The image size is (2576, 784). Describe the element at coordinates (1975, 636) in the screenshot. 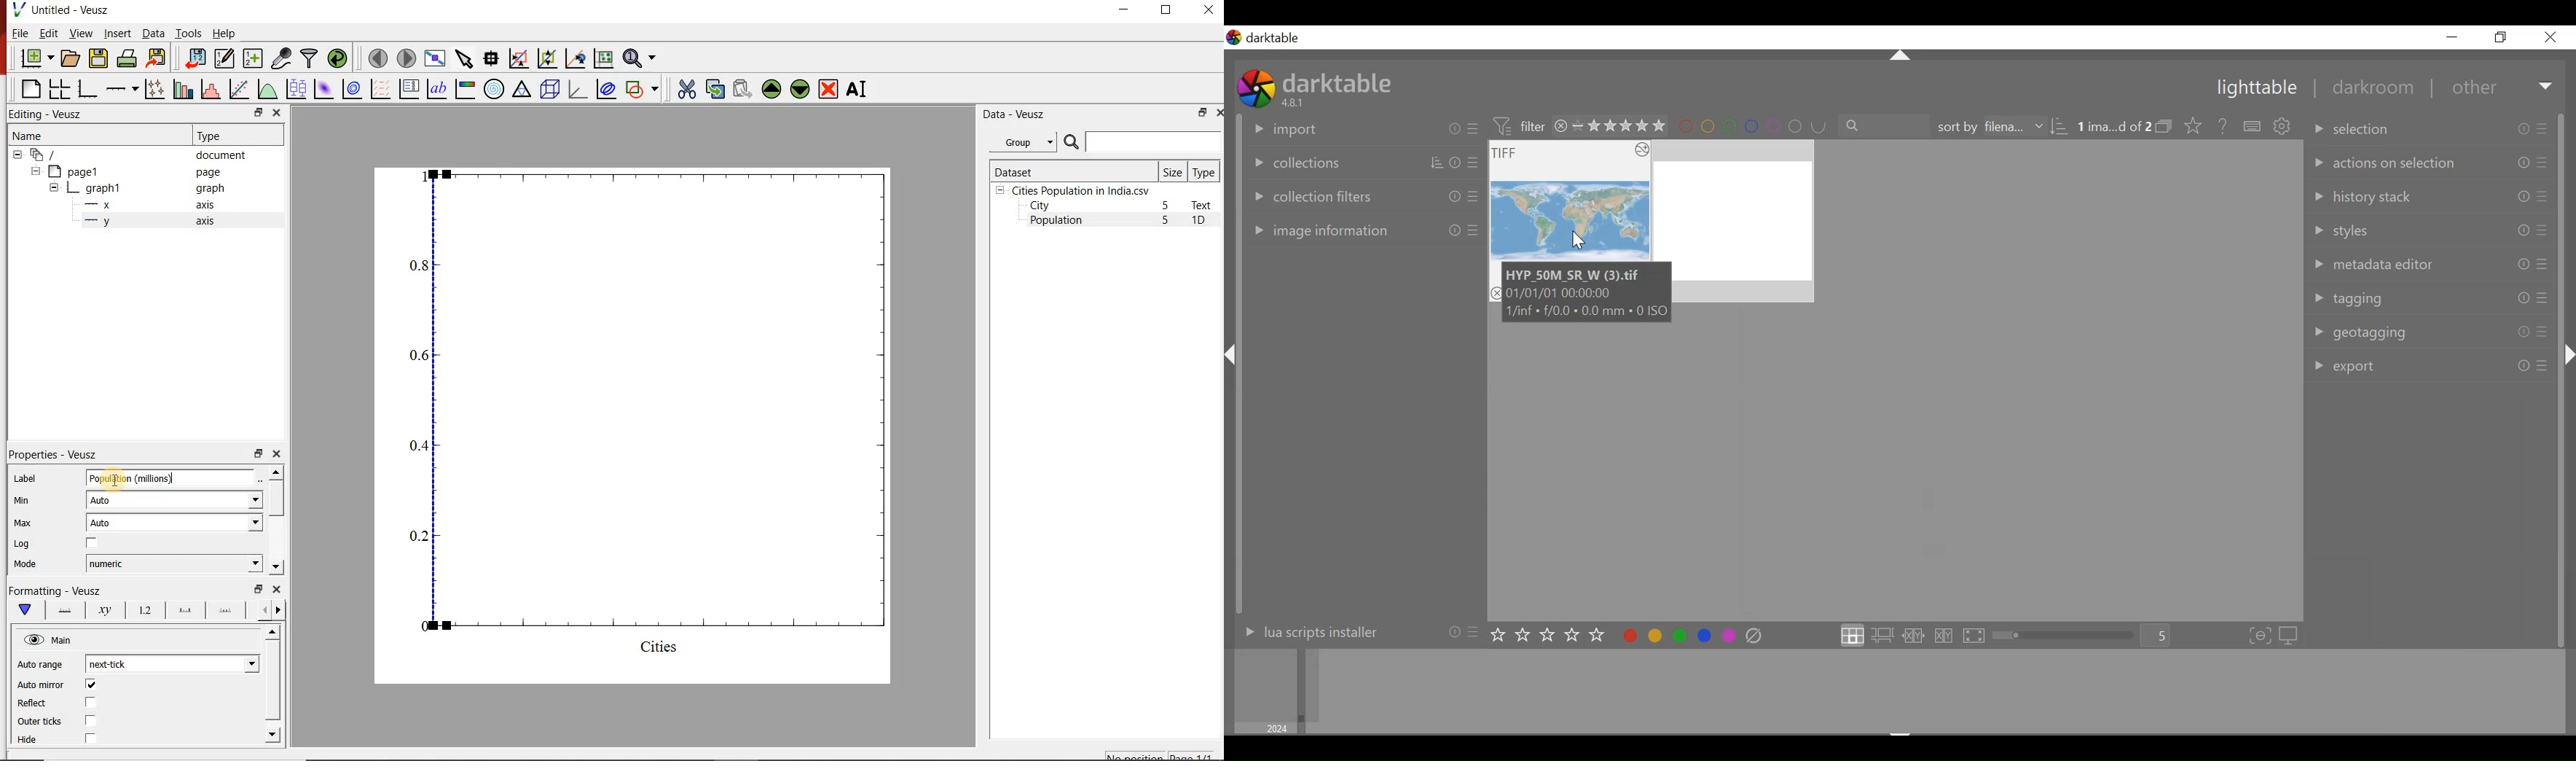

I see `click to enter full preview` at that location.